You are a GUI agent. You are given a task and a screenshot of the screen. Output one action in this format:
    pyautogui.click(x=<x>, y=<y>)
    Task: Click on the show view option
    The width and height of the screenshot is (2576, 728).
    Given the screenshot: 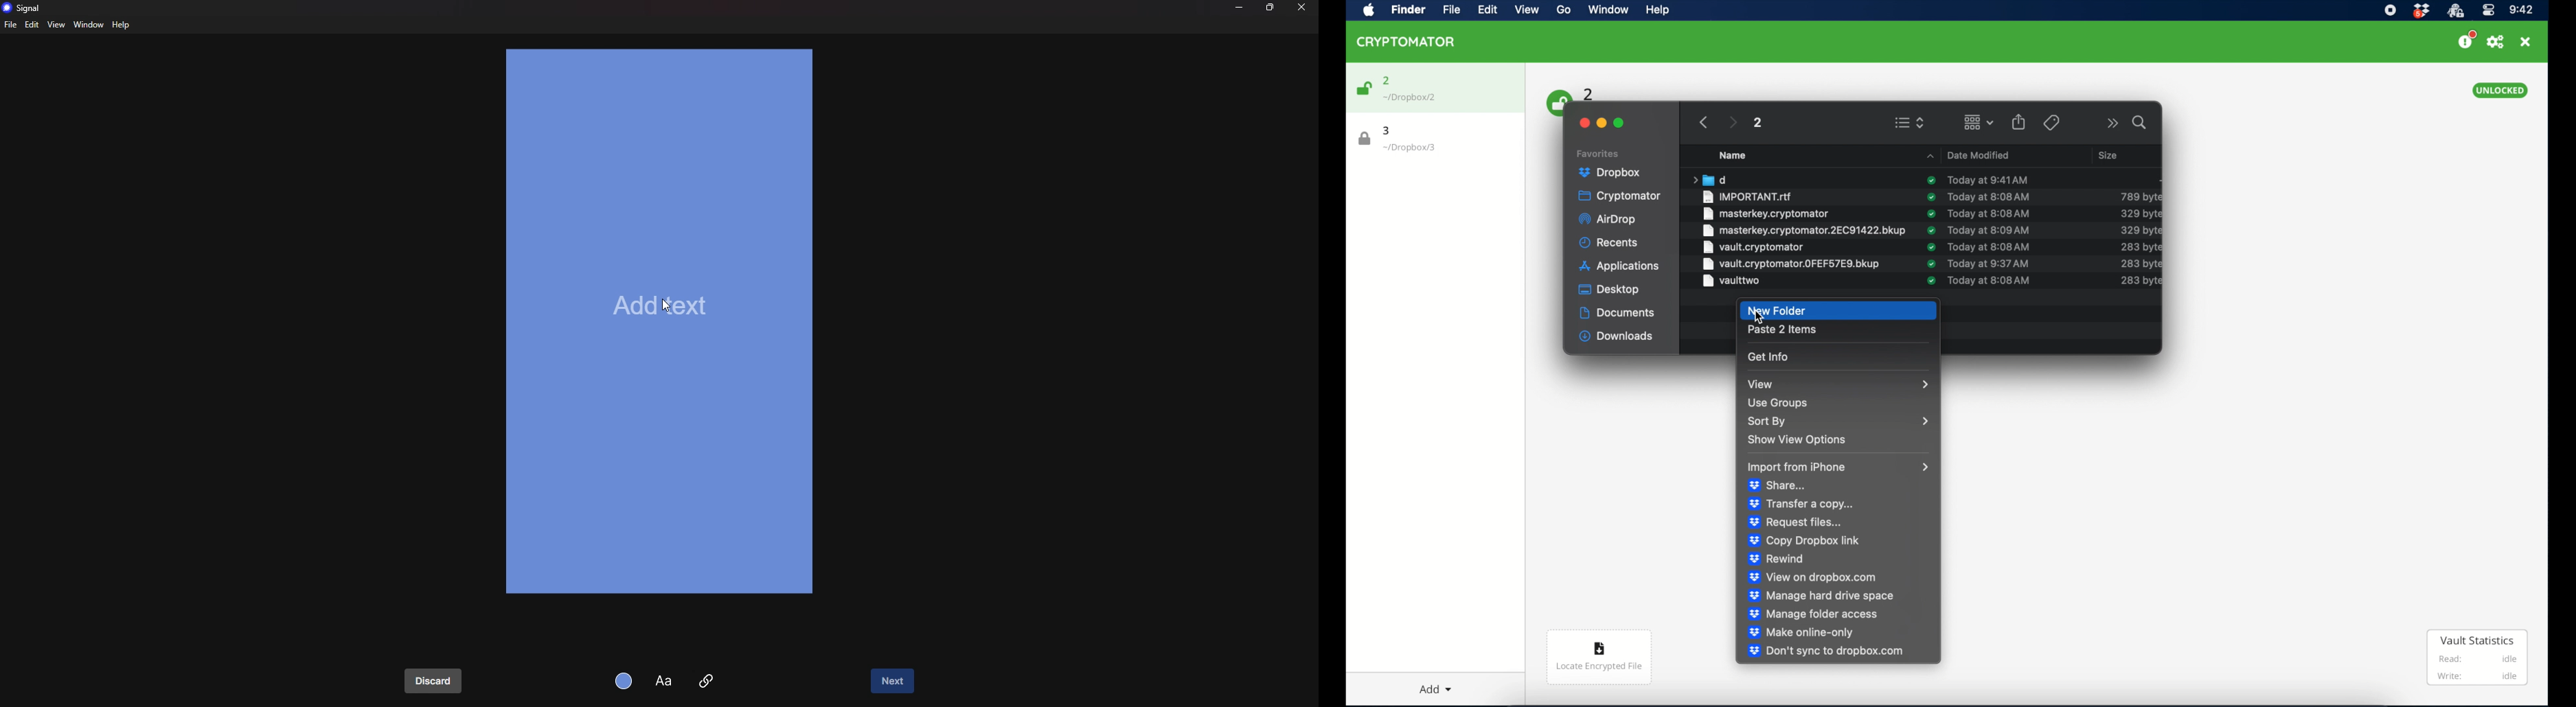 What is the action you would take?
    pyautogui.click(x=1796, y=440)
    